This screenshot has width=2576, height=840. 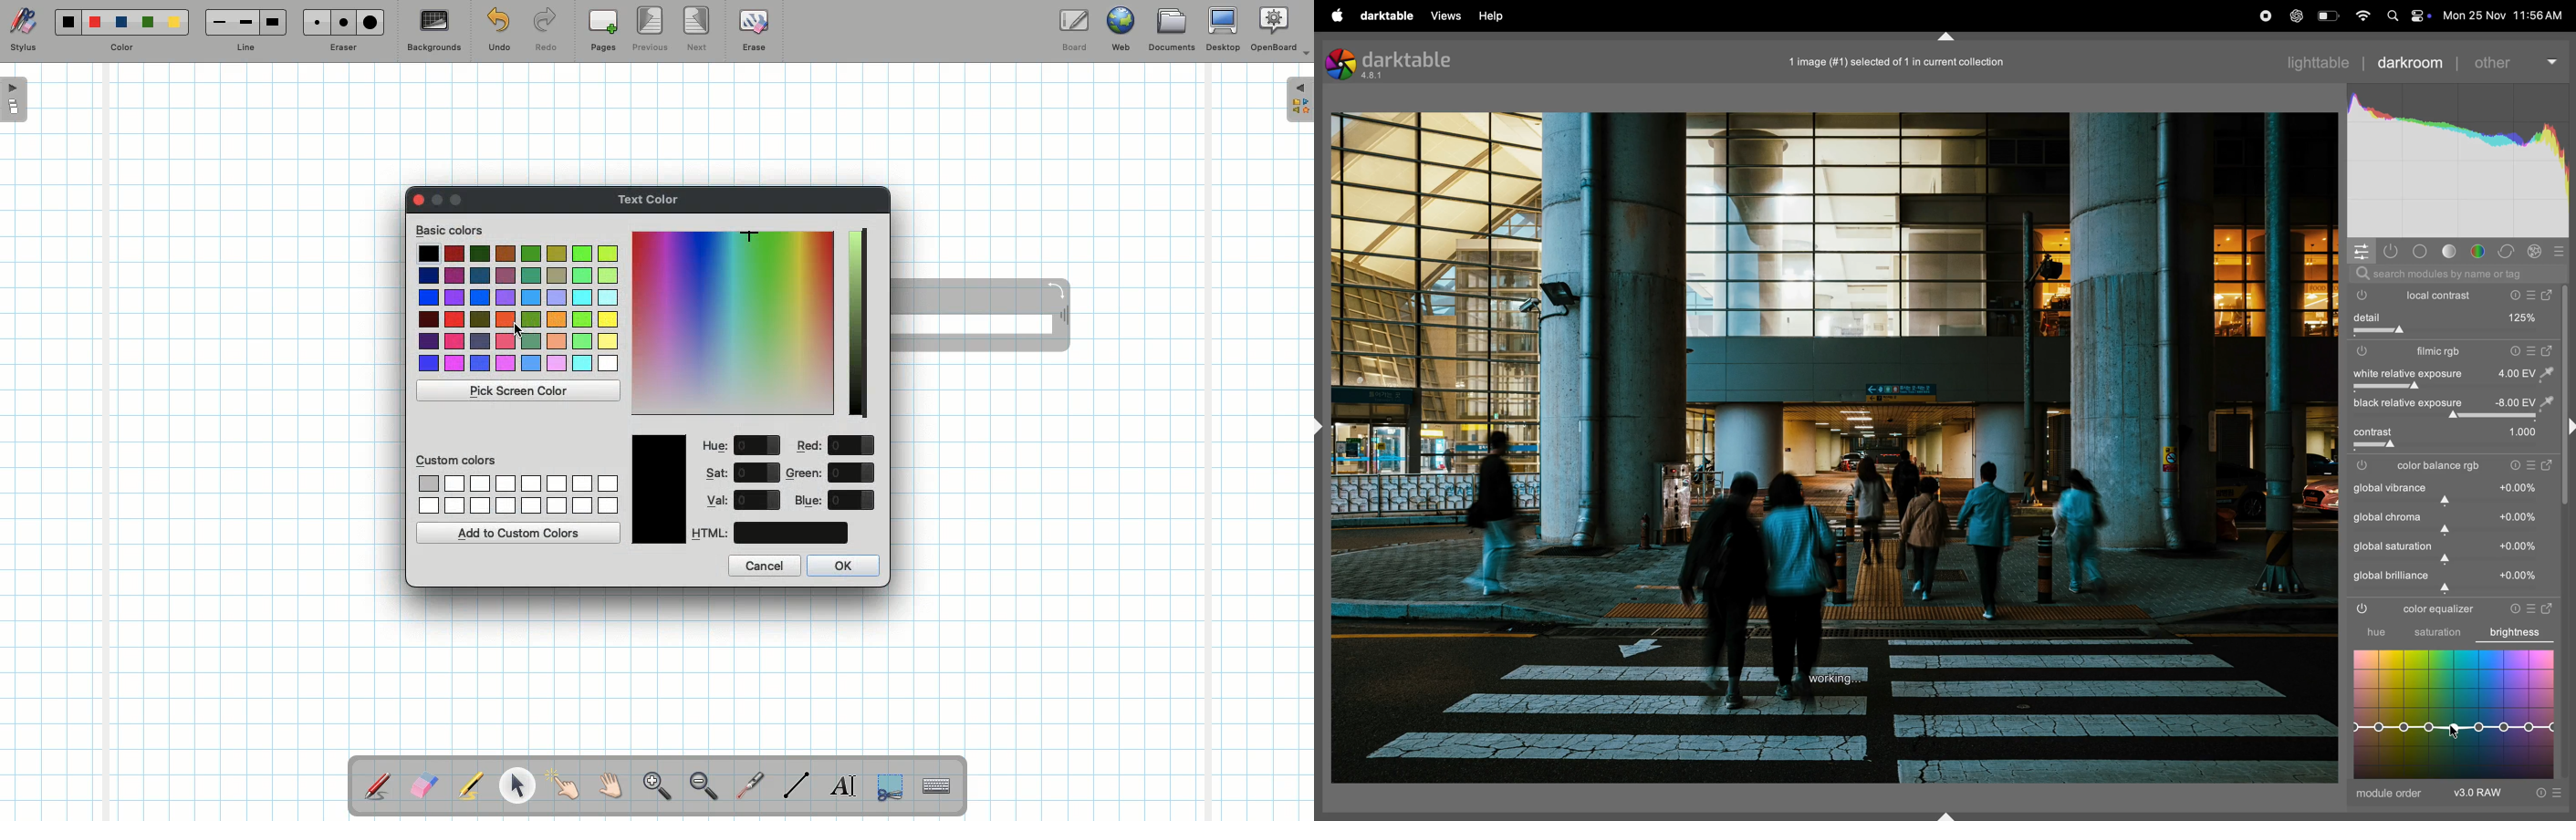 What do you see at coordinates (1225, 29) in the screenshot?
I see `Desktop` at bounding box center [1225, 29].